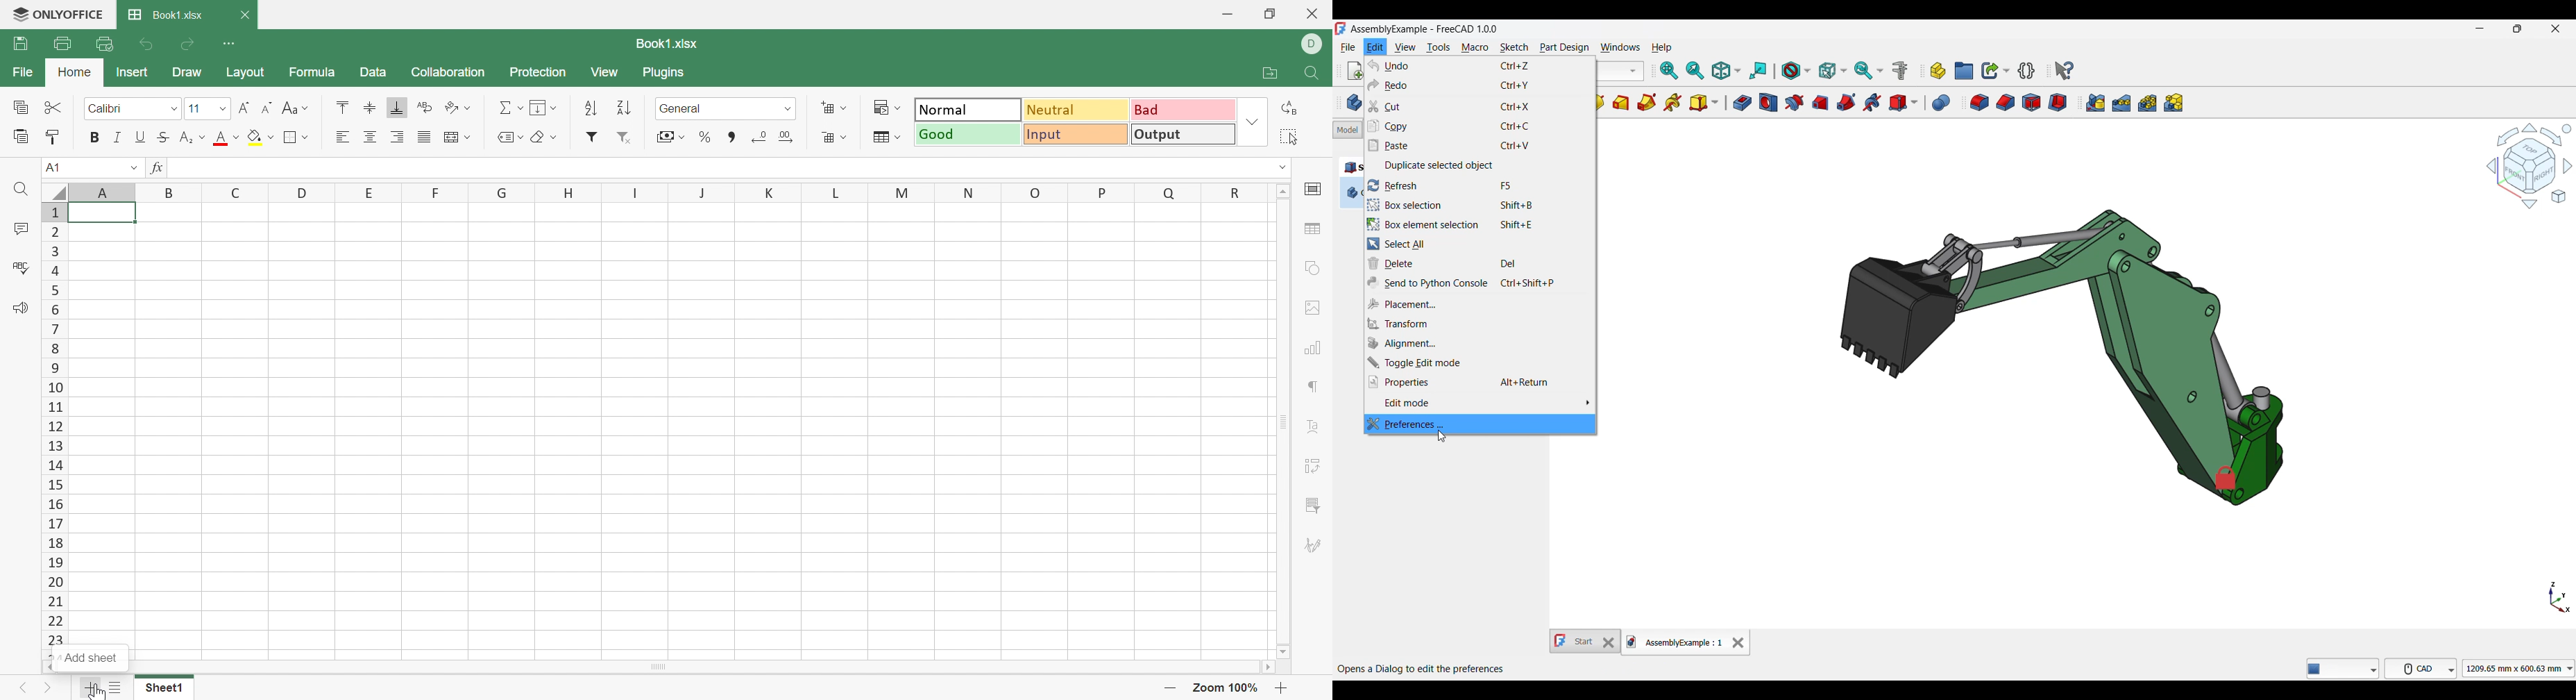  What do you see at coordinates (1768, 102) in the screenshot?
I see `Hole` at bounding box center [1768, 102].